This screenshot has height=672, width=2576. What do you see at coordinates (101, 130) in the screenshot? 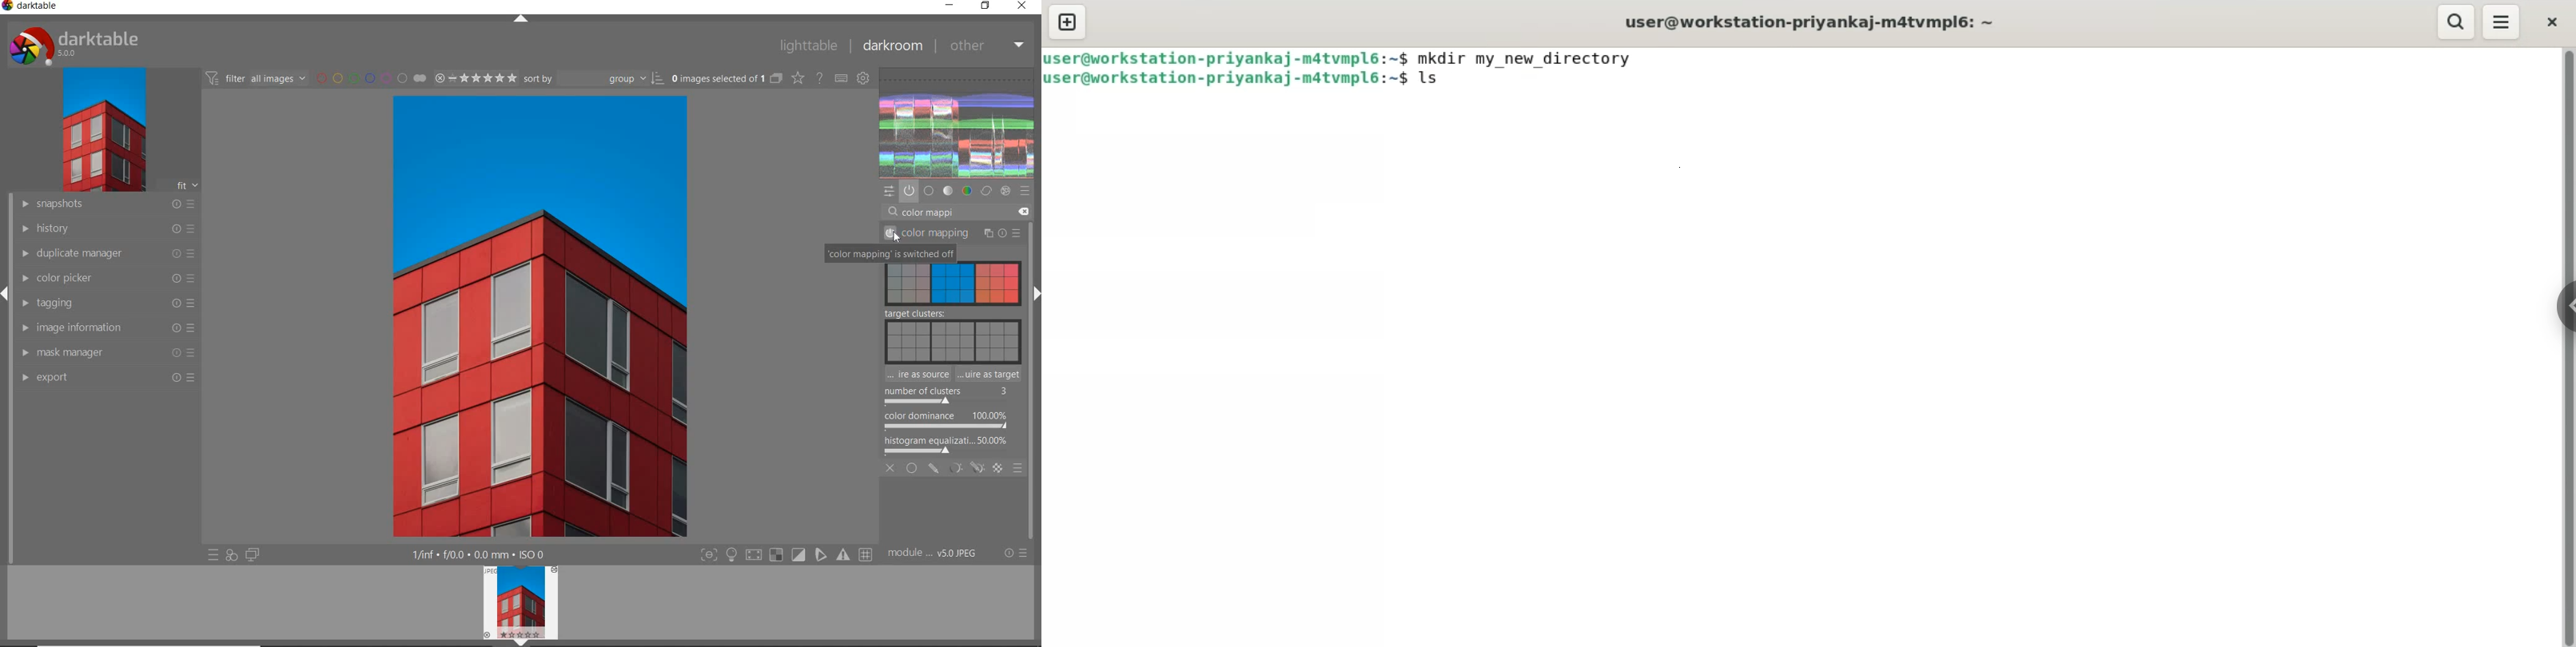
I see `image` at bounding box center [101, 130].